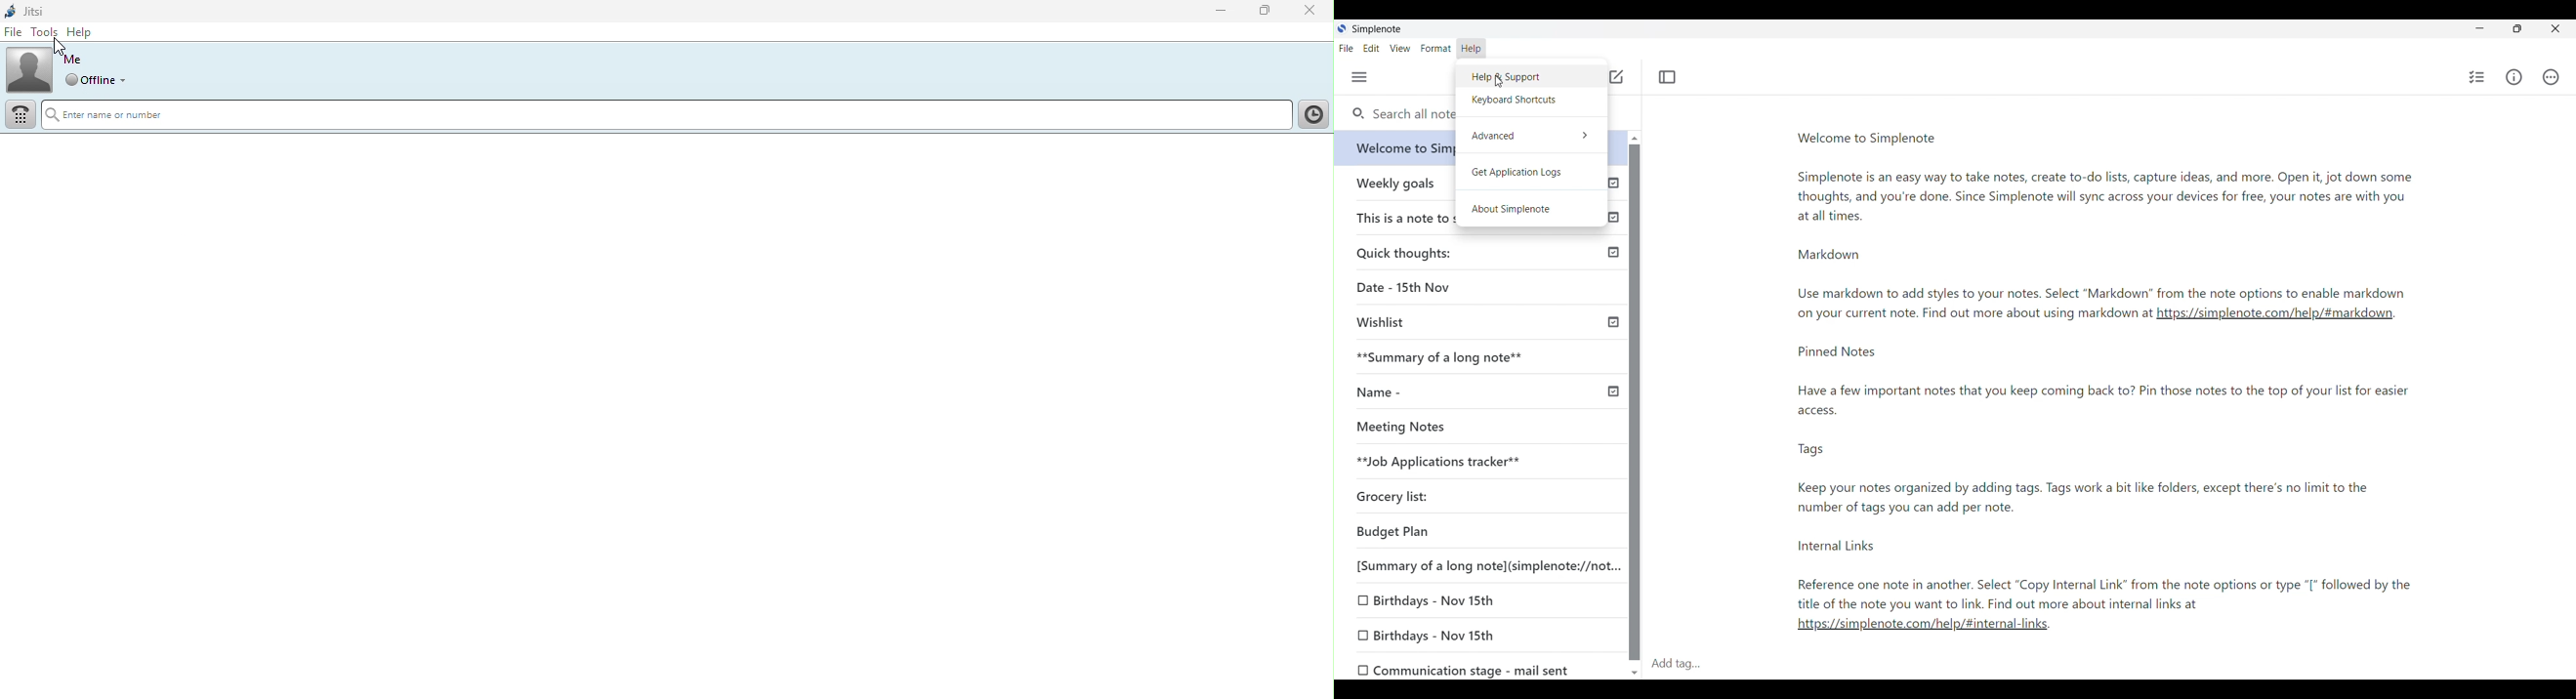  Describe the element at coordinates (1477, 669) in the screenshot. I see `0 Communication stage - mail sent` at that location.